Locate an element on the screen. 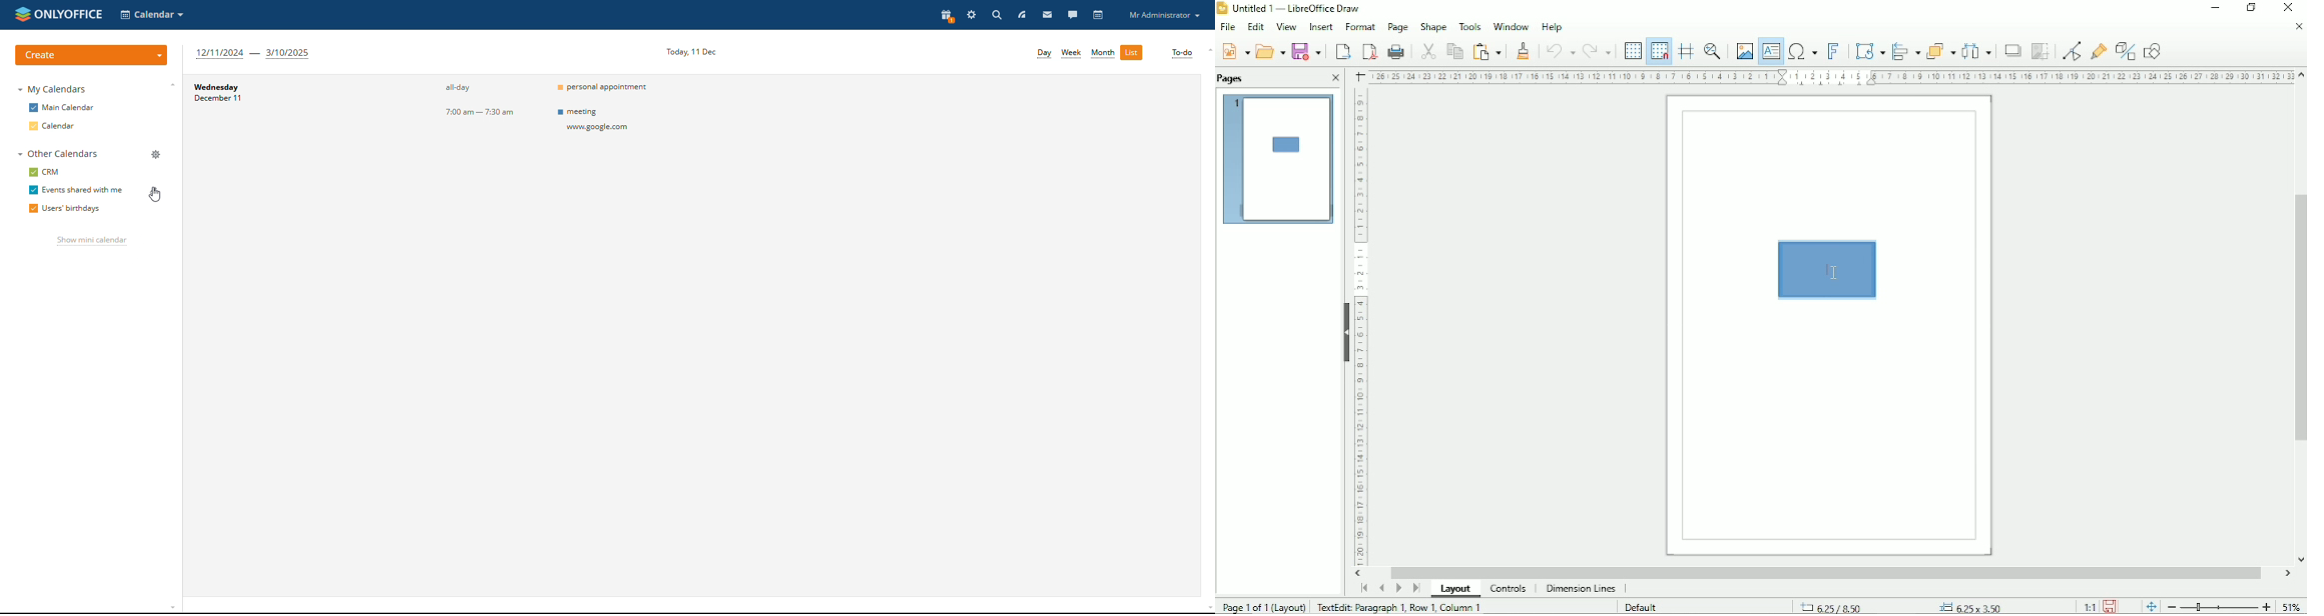 The height and width of the screenshot is (616, 2324). Close is located at coordinates (2286, 8).